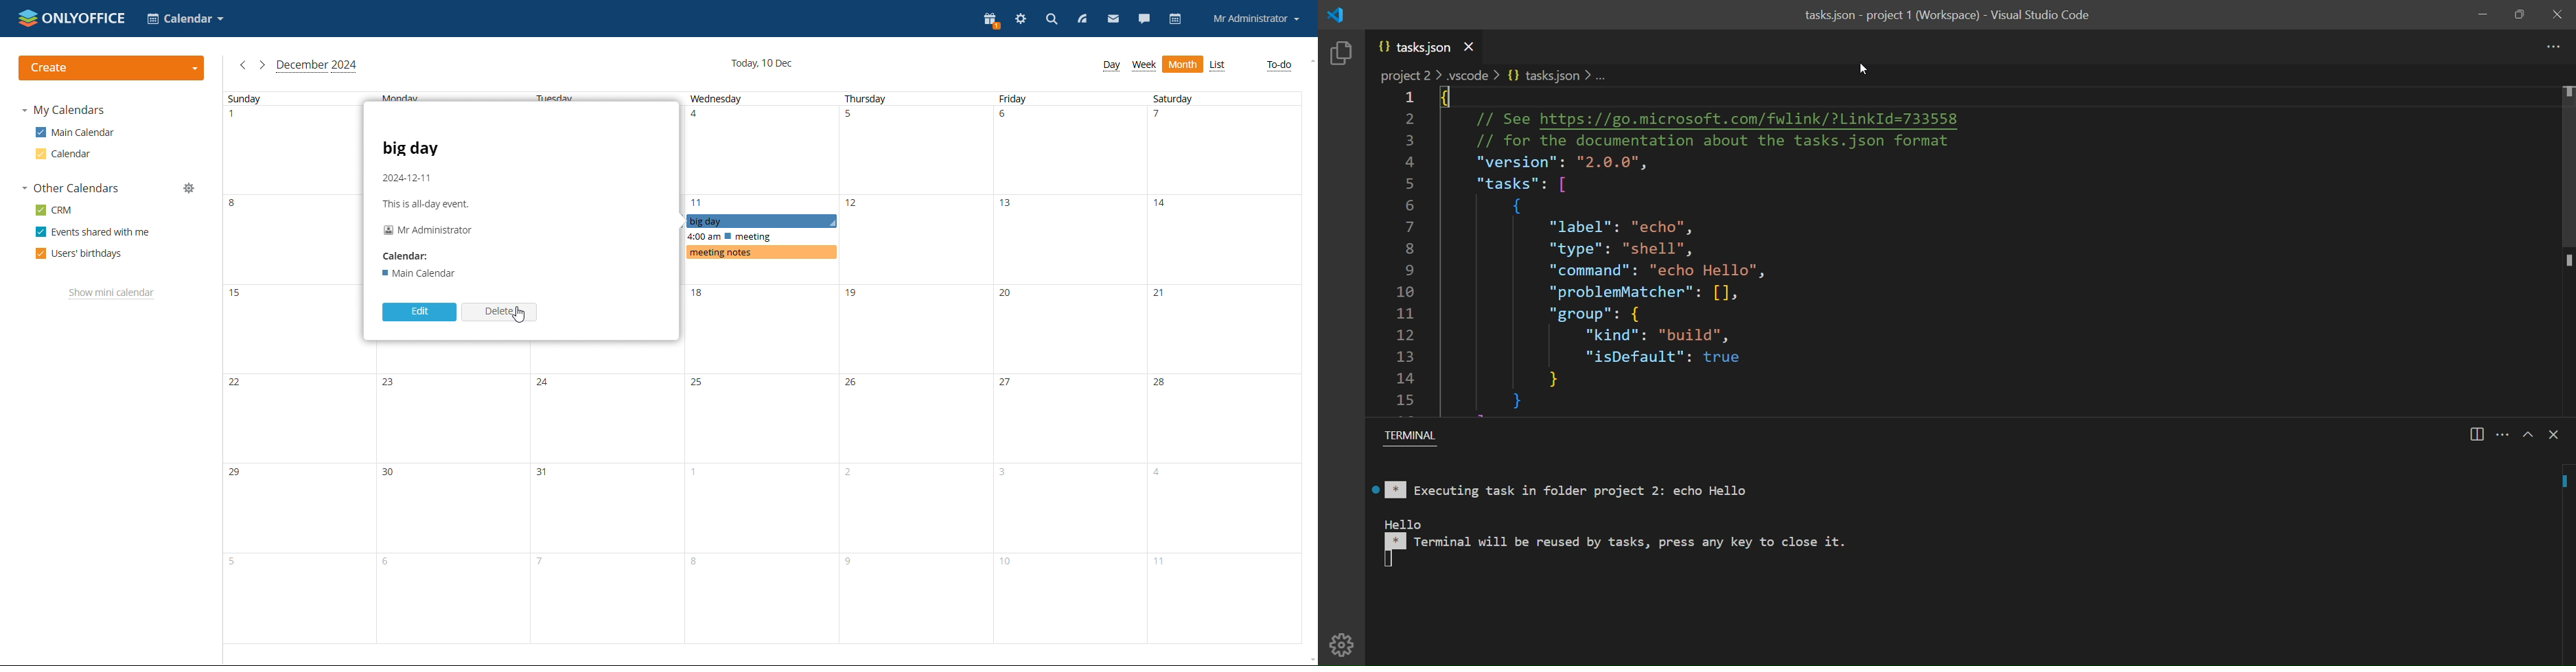 The image size is (2576, 672). What do you see at coordinates (2473, 434) in the screenshot?
I see `split panel` at bounding box center [2473, 434].